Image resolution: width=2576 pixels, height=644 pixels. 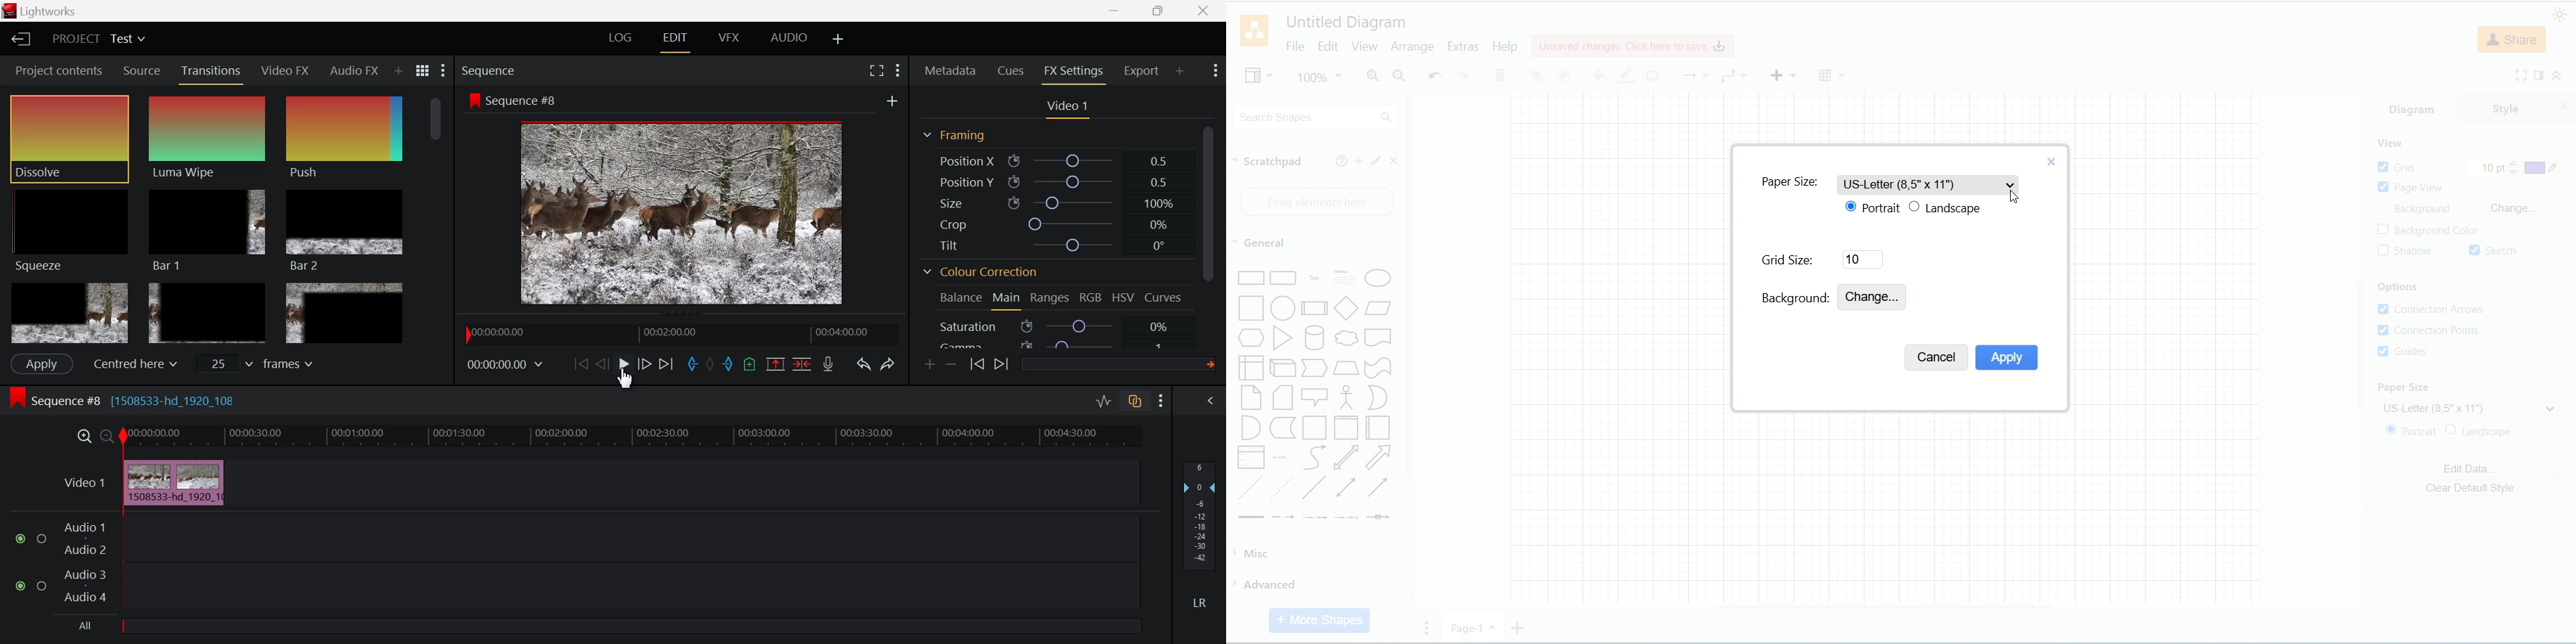 I want to click on share, so click(x=2514, y=41).